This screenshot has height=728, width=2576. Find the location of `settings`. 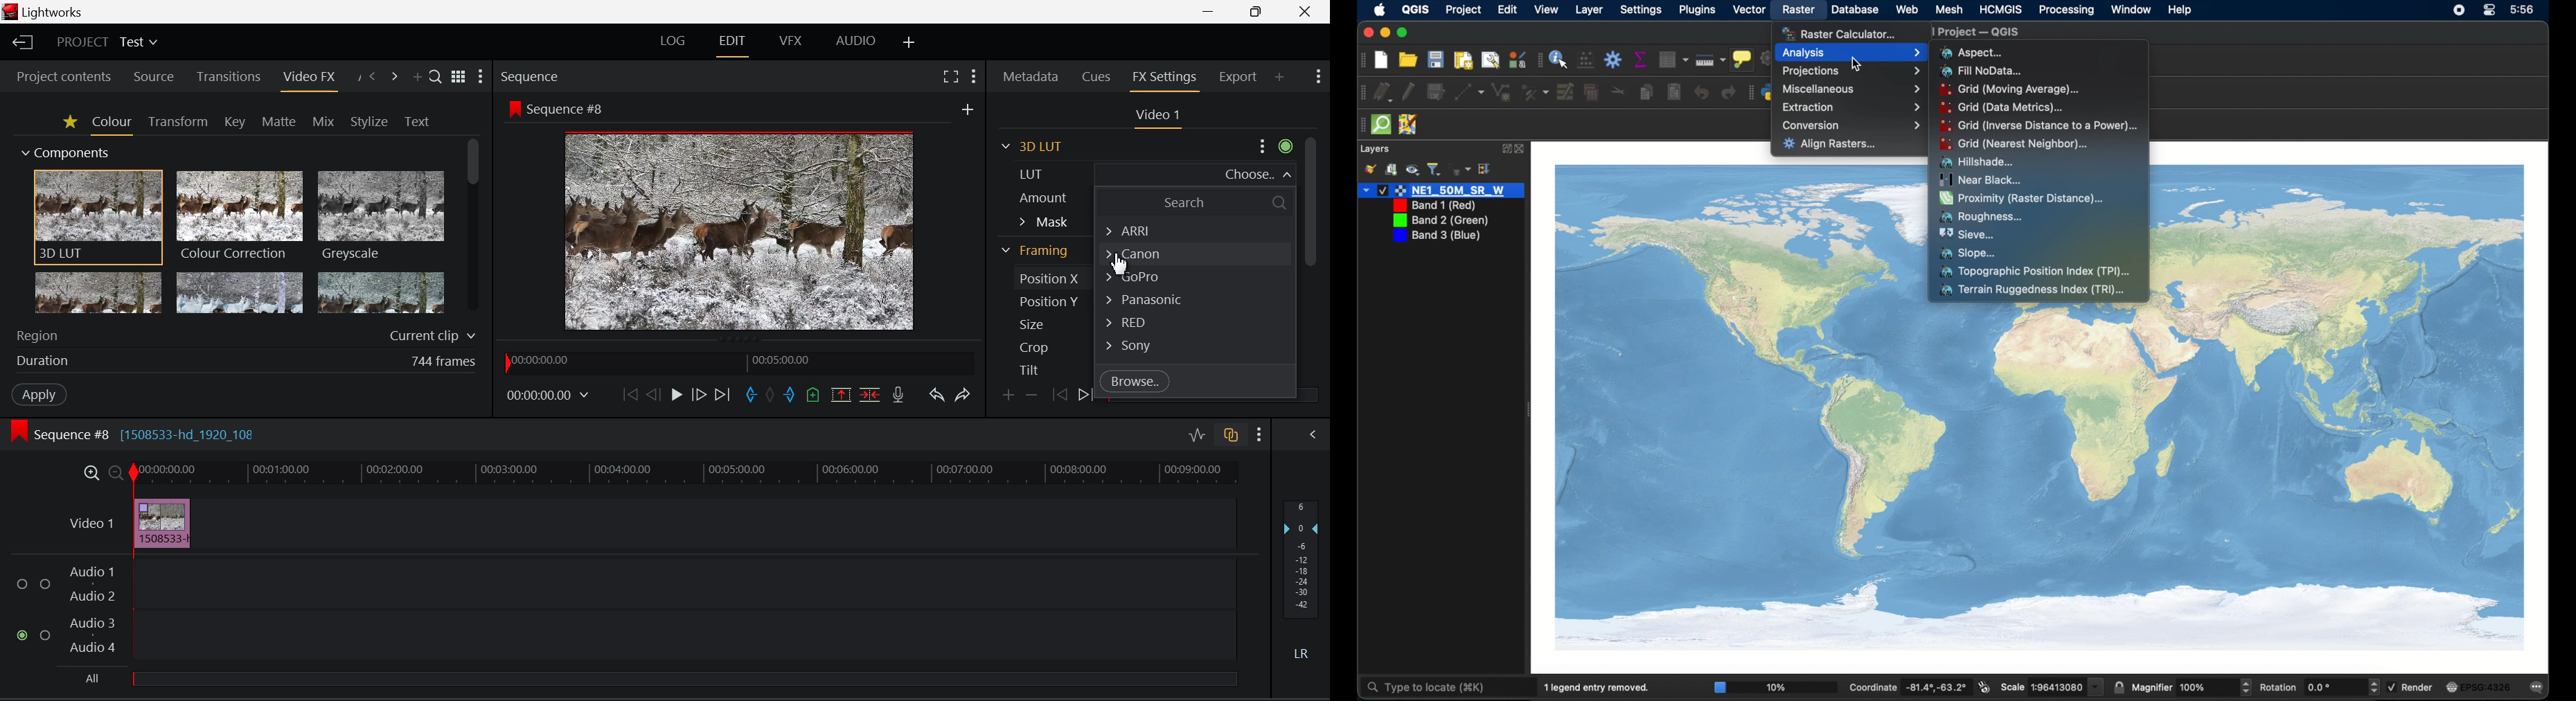

settings is located at coordinates (1641, 10).